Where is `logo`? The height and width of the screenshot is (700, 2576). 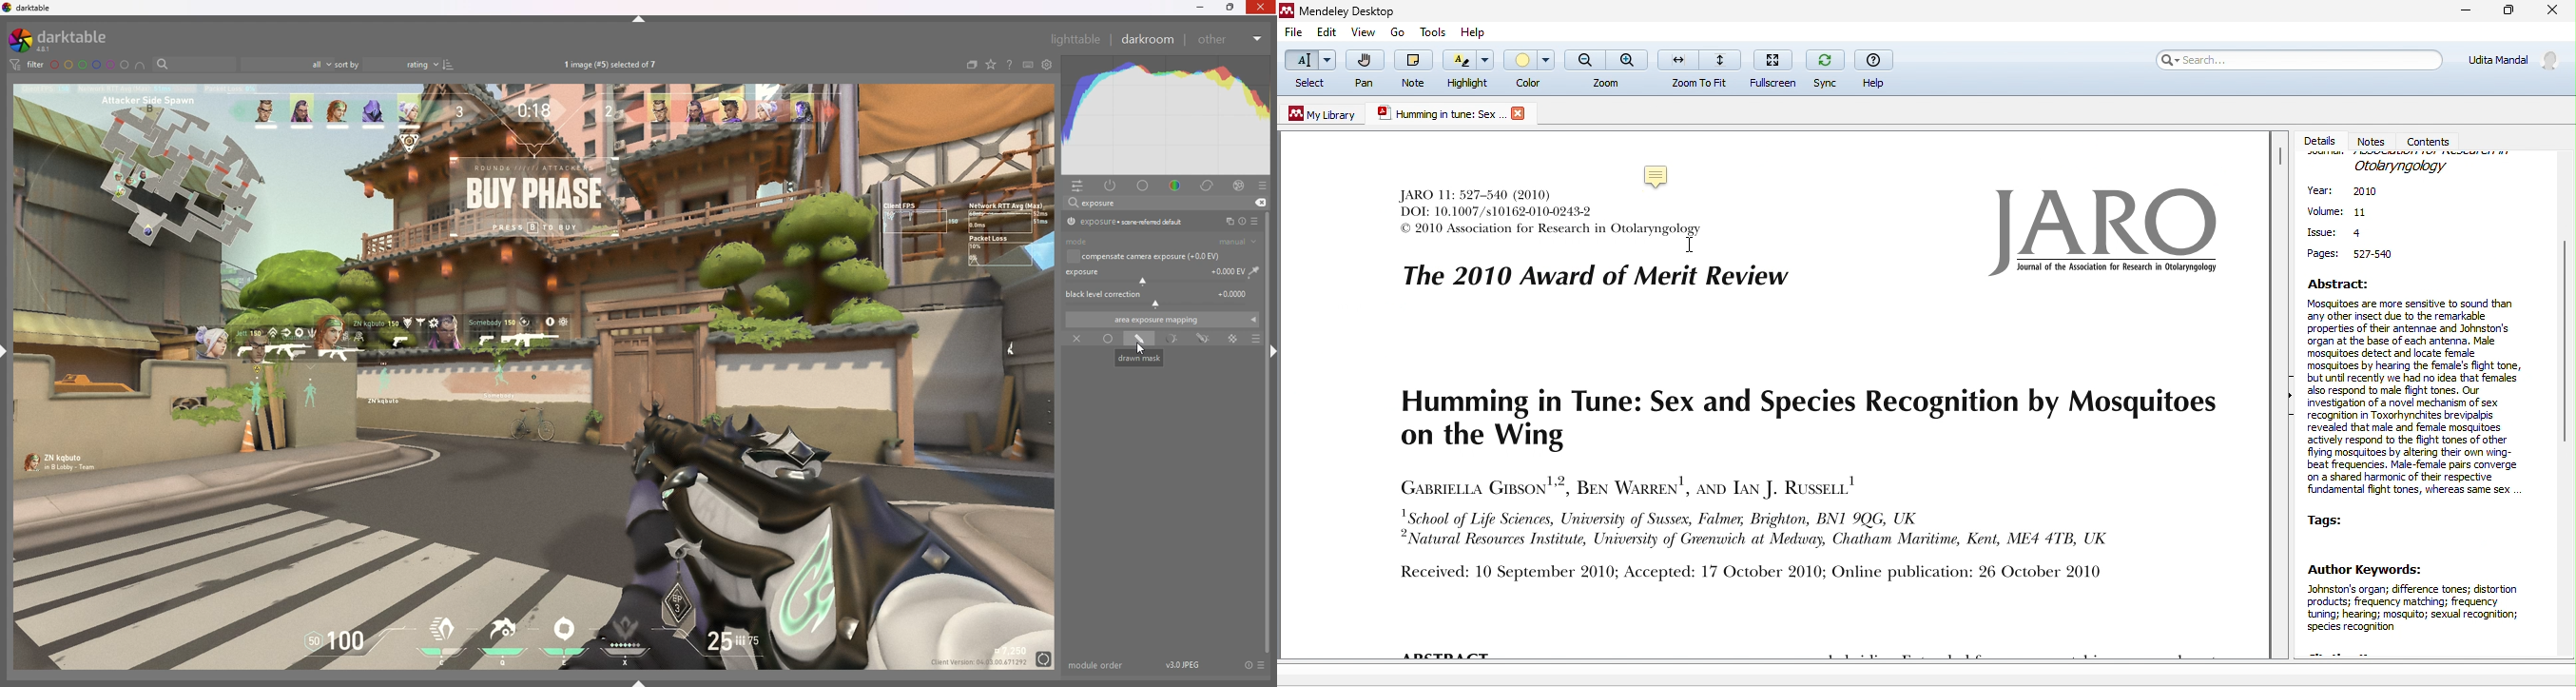 logo is located at coordinates (2098, 230).